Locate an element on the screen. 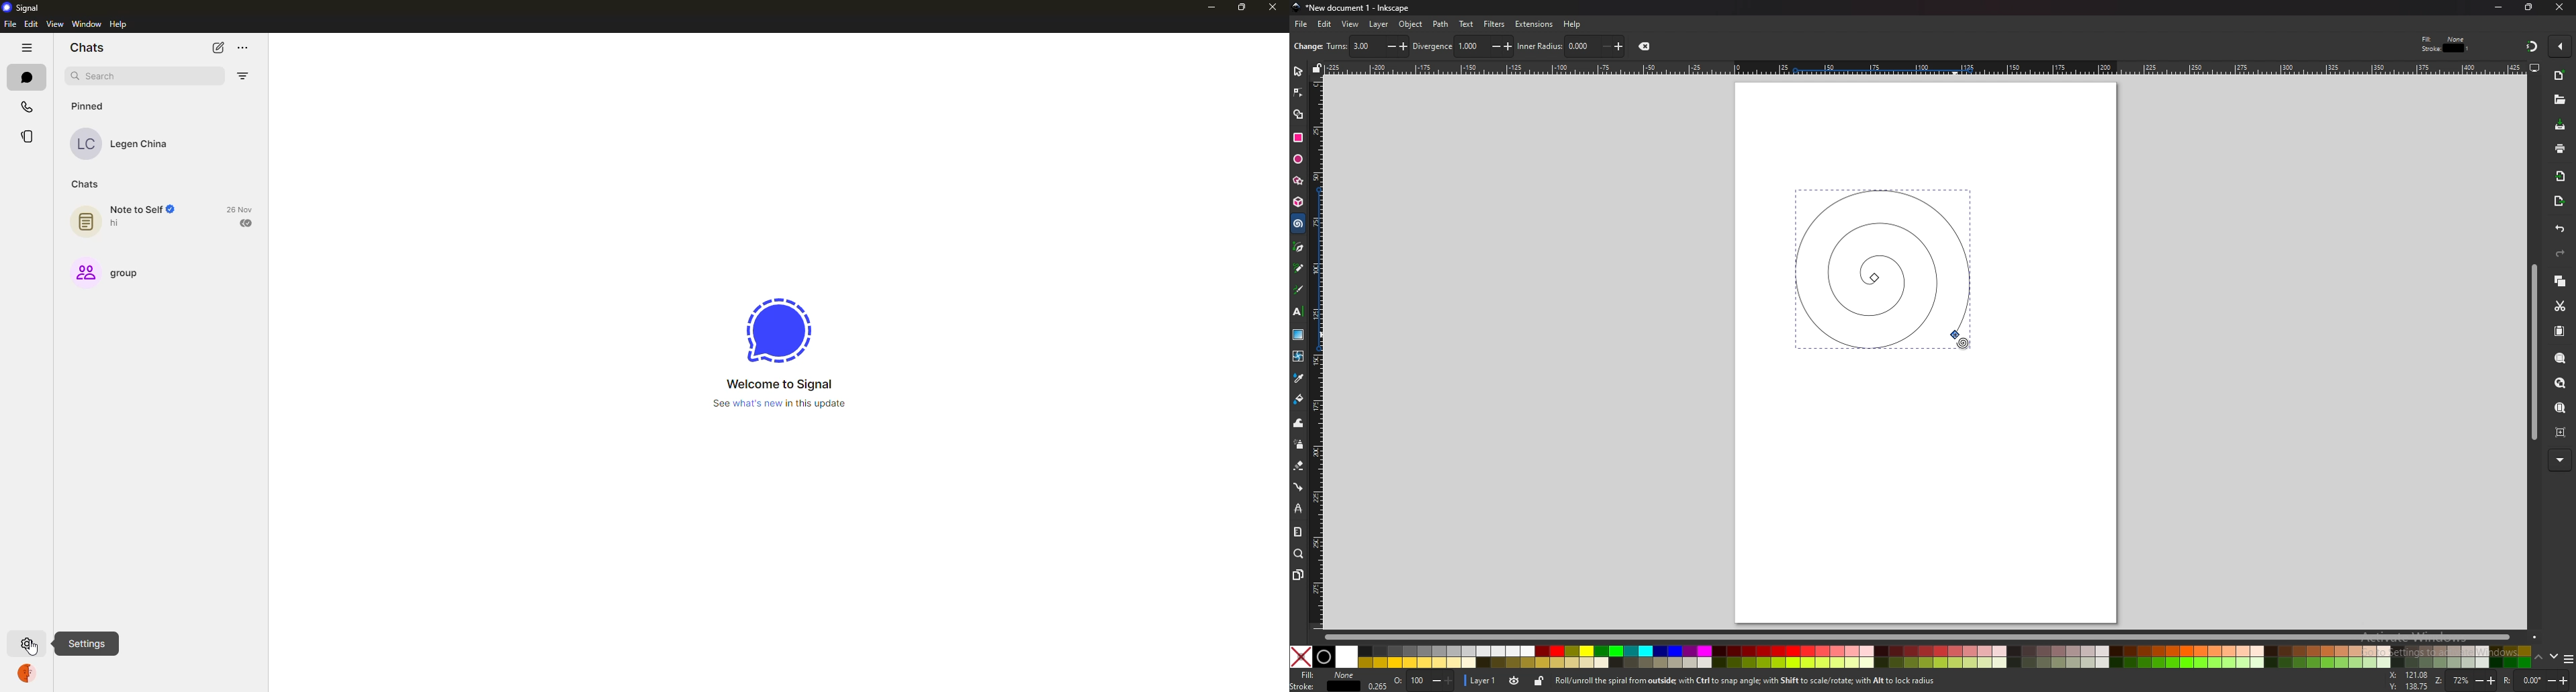  zoom centre page is located at coordinates (2561, 432).